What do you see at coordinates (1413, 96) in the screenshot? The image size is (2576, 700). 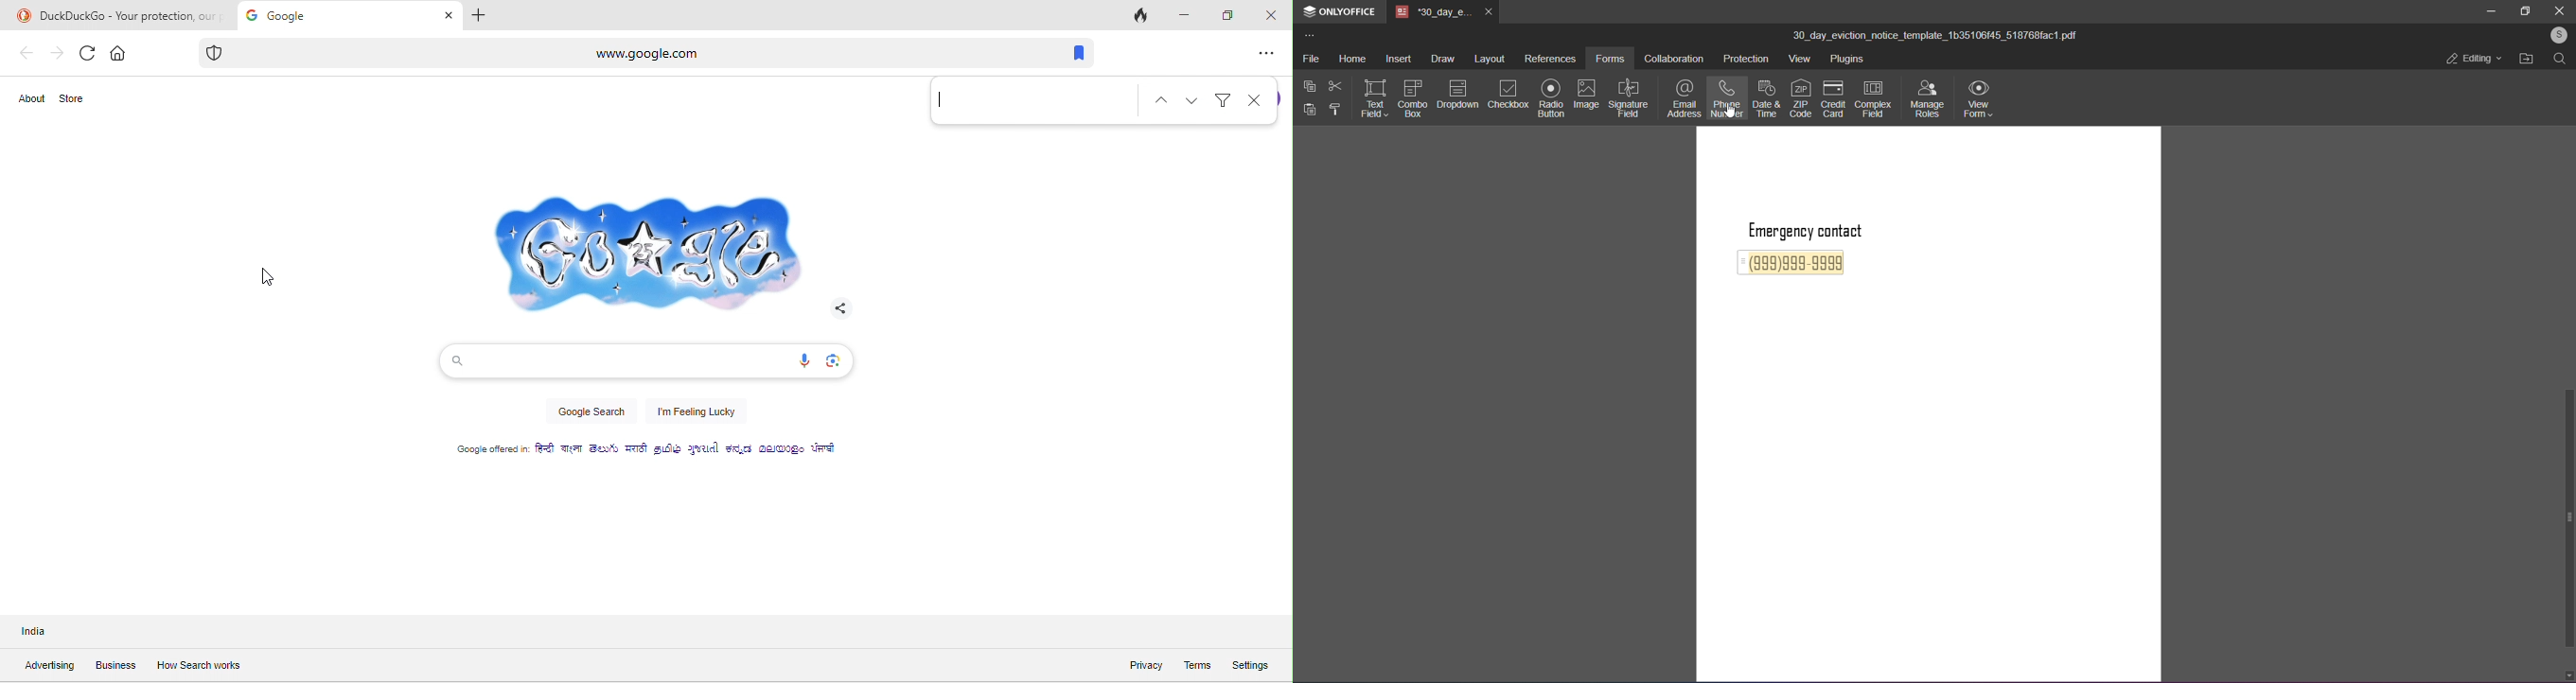 I see `combo form` at bounding box center [1413, 96].